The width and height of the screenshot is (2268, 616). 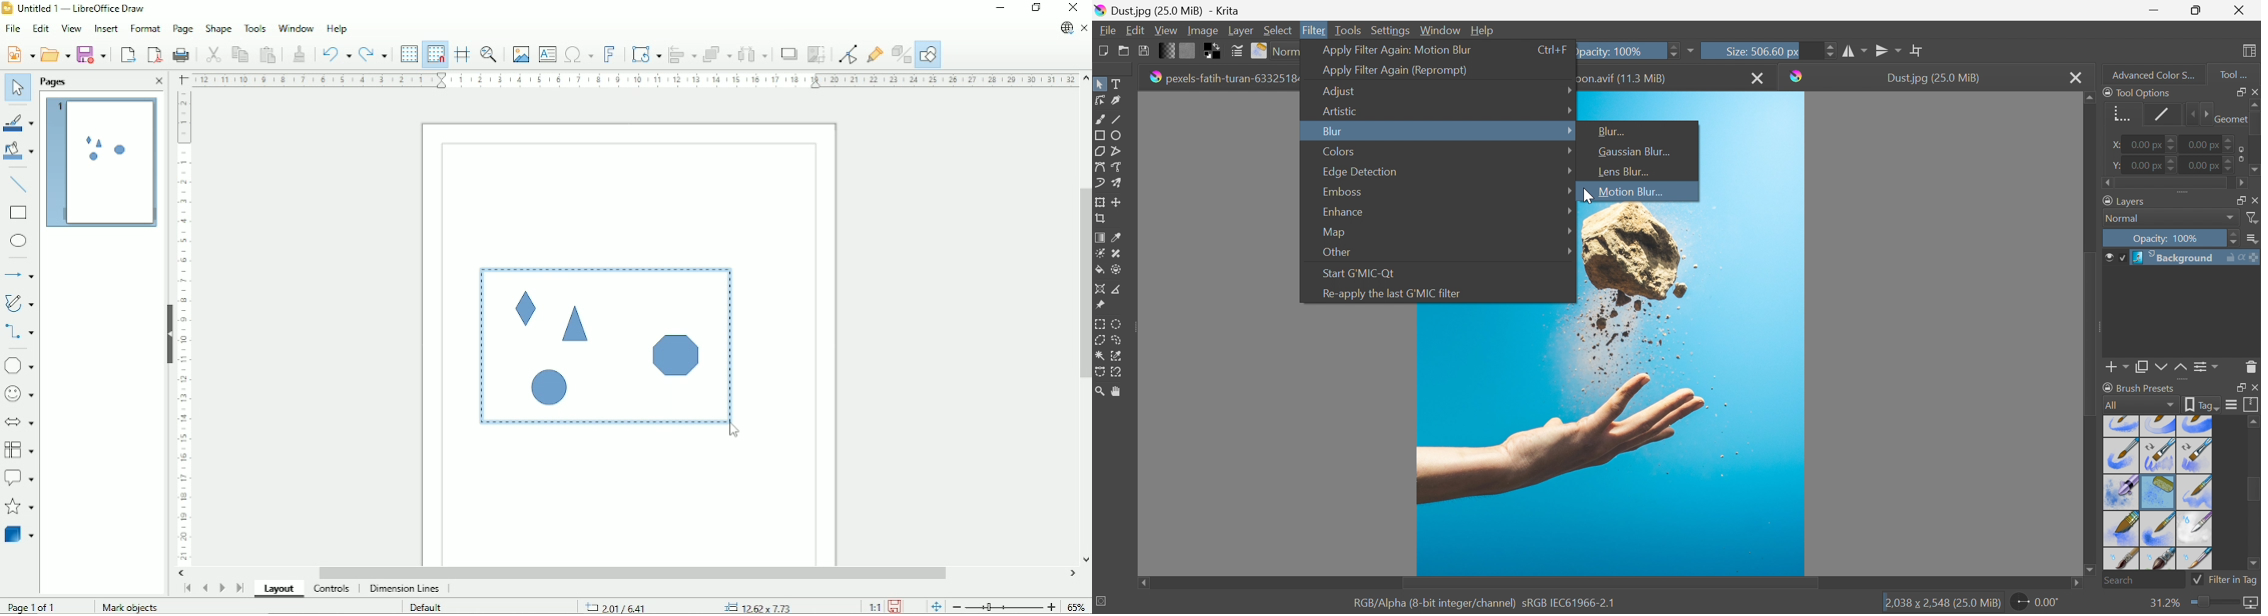 I want to click on Curves and polygons, so click(x=20, y=303).